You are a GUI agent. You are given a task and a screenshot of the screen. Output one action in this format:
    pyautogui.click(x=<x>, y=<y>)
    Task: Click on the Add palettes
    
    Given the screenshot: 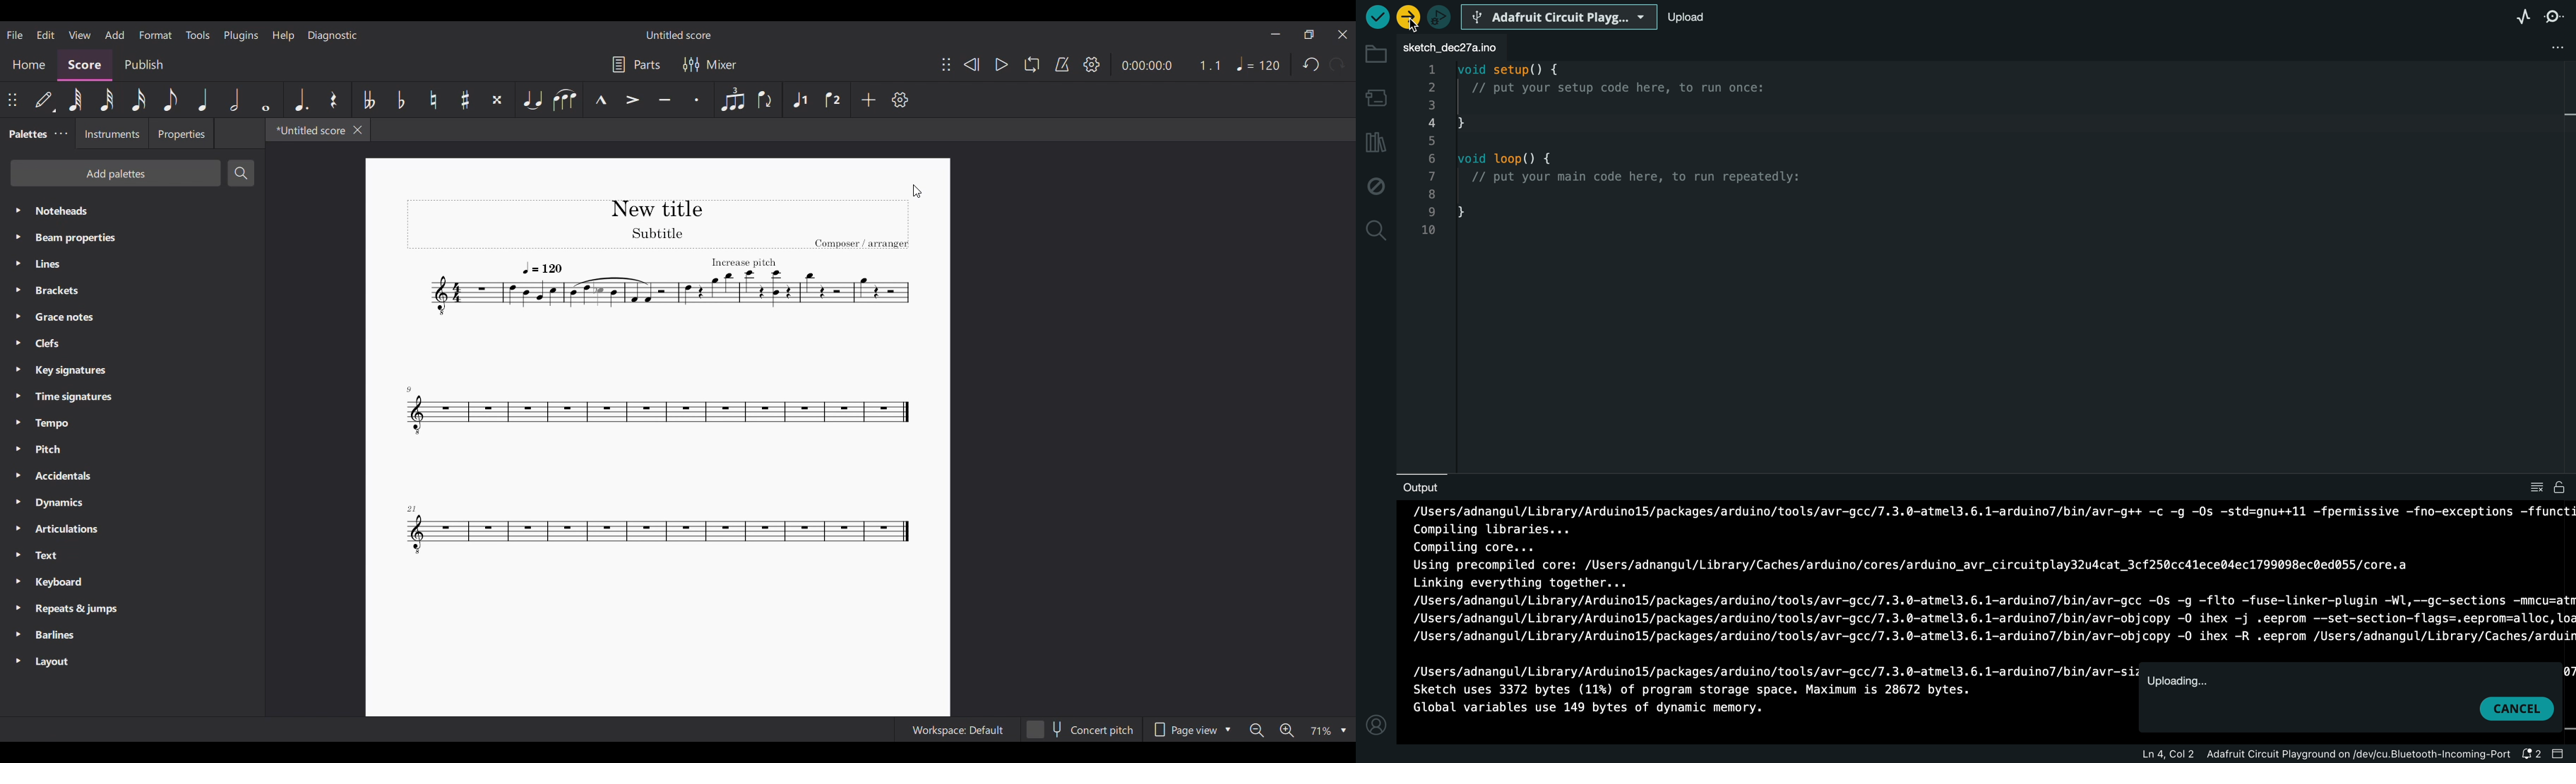 What is the action you would take?
    pyautogui.click(x=116, y=173)
    